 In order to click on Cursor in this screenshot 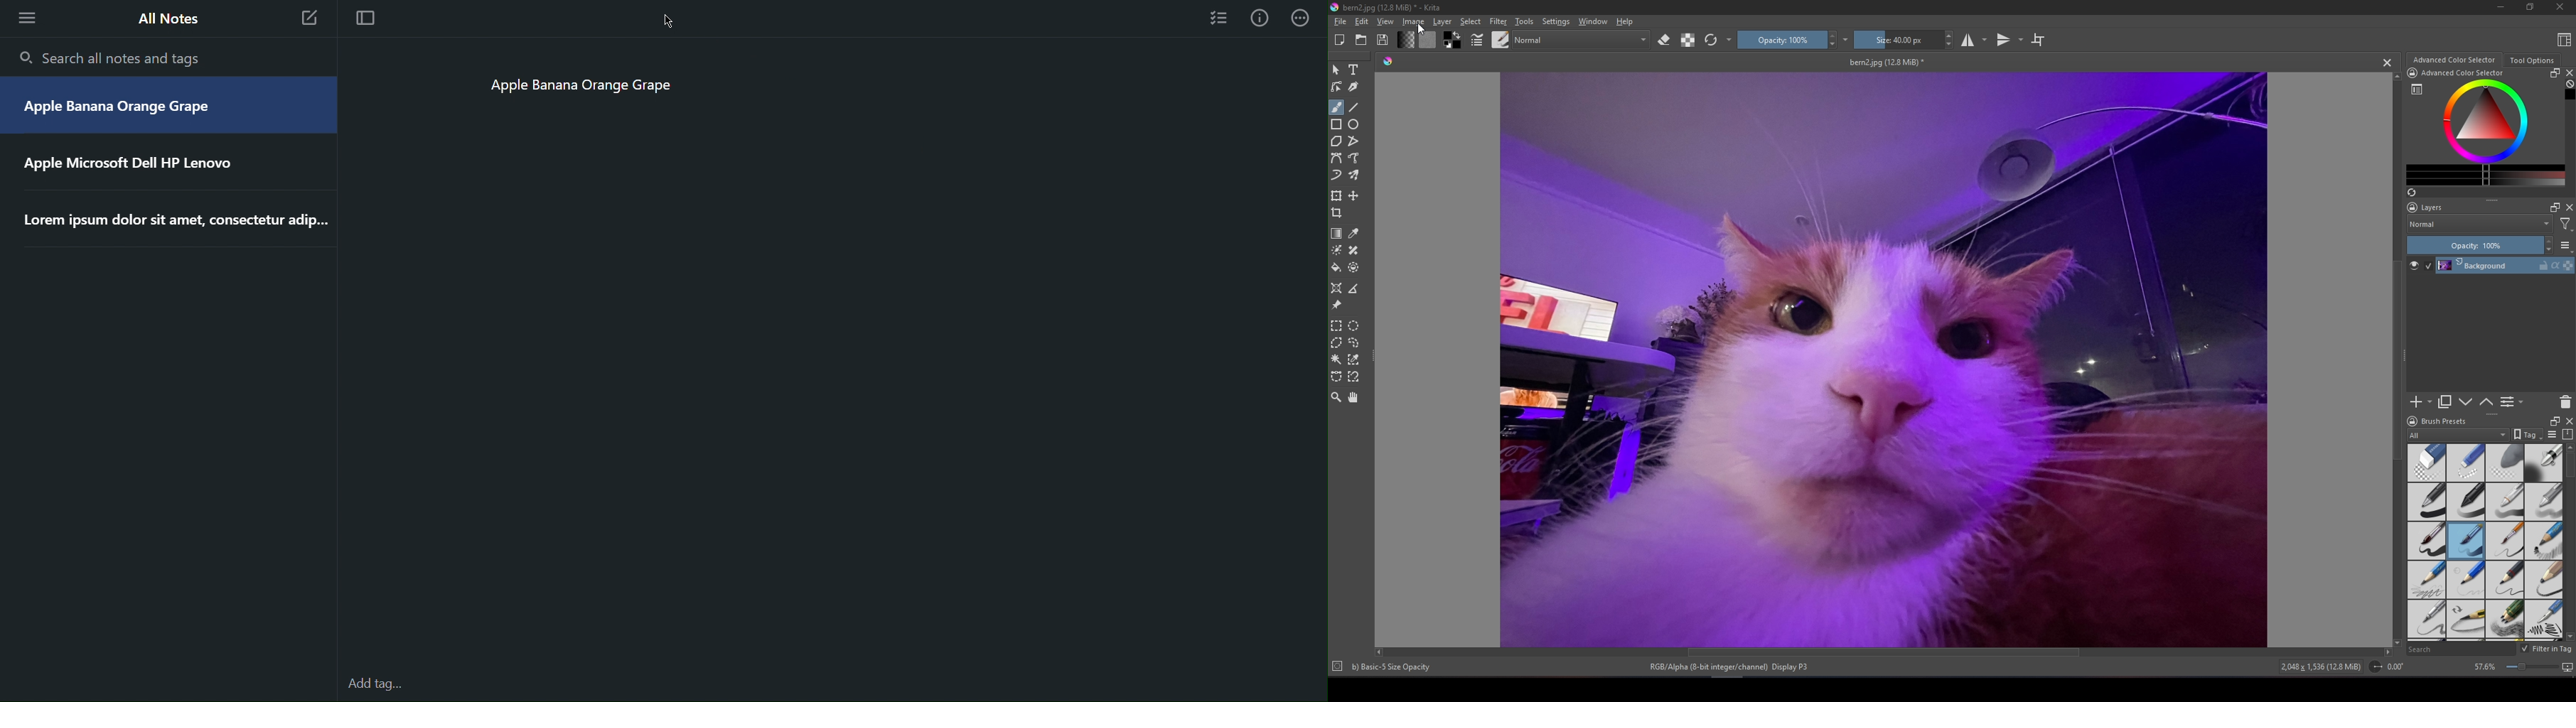, I will do `click(667, 18)`.